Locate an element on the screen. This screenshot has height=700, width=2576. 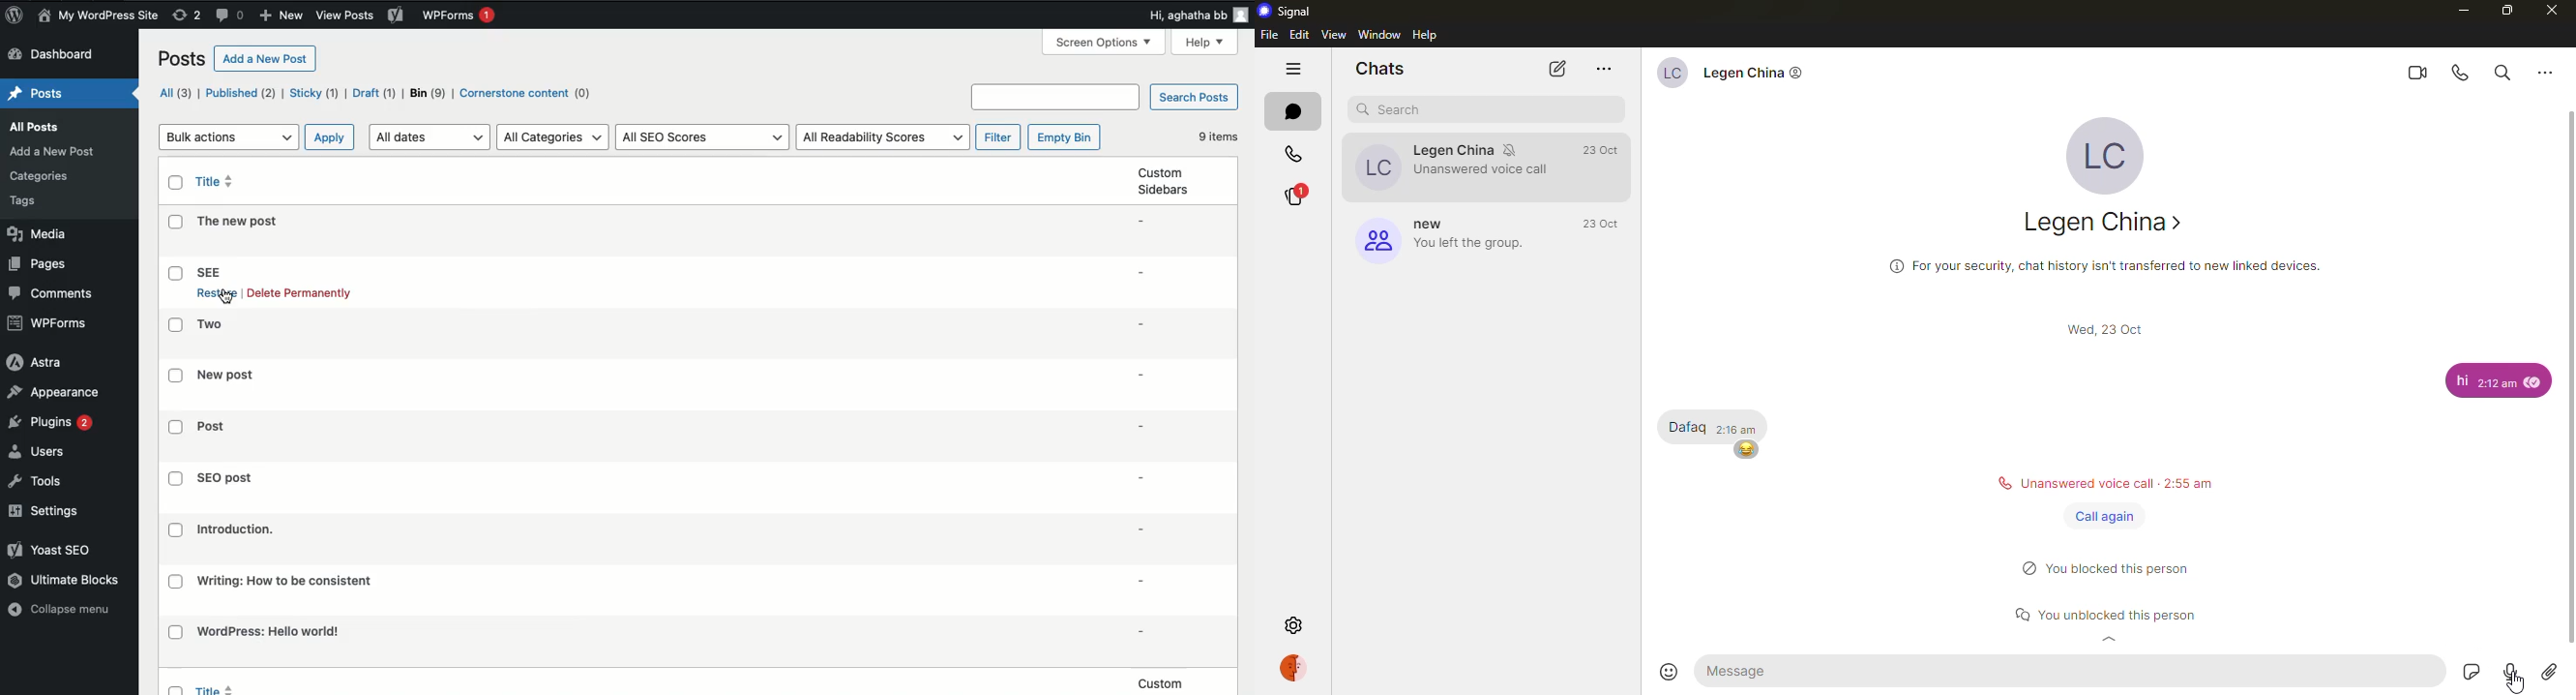
cursor is located at coordinates (2516, 682).